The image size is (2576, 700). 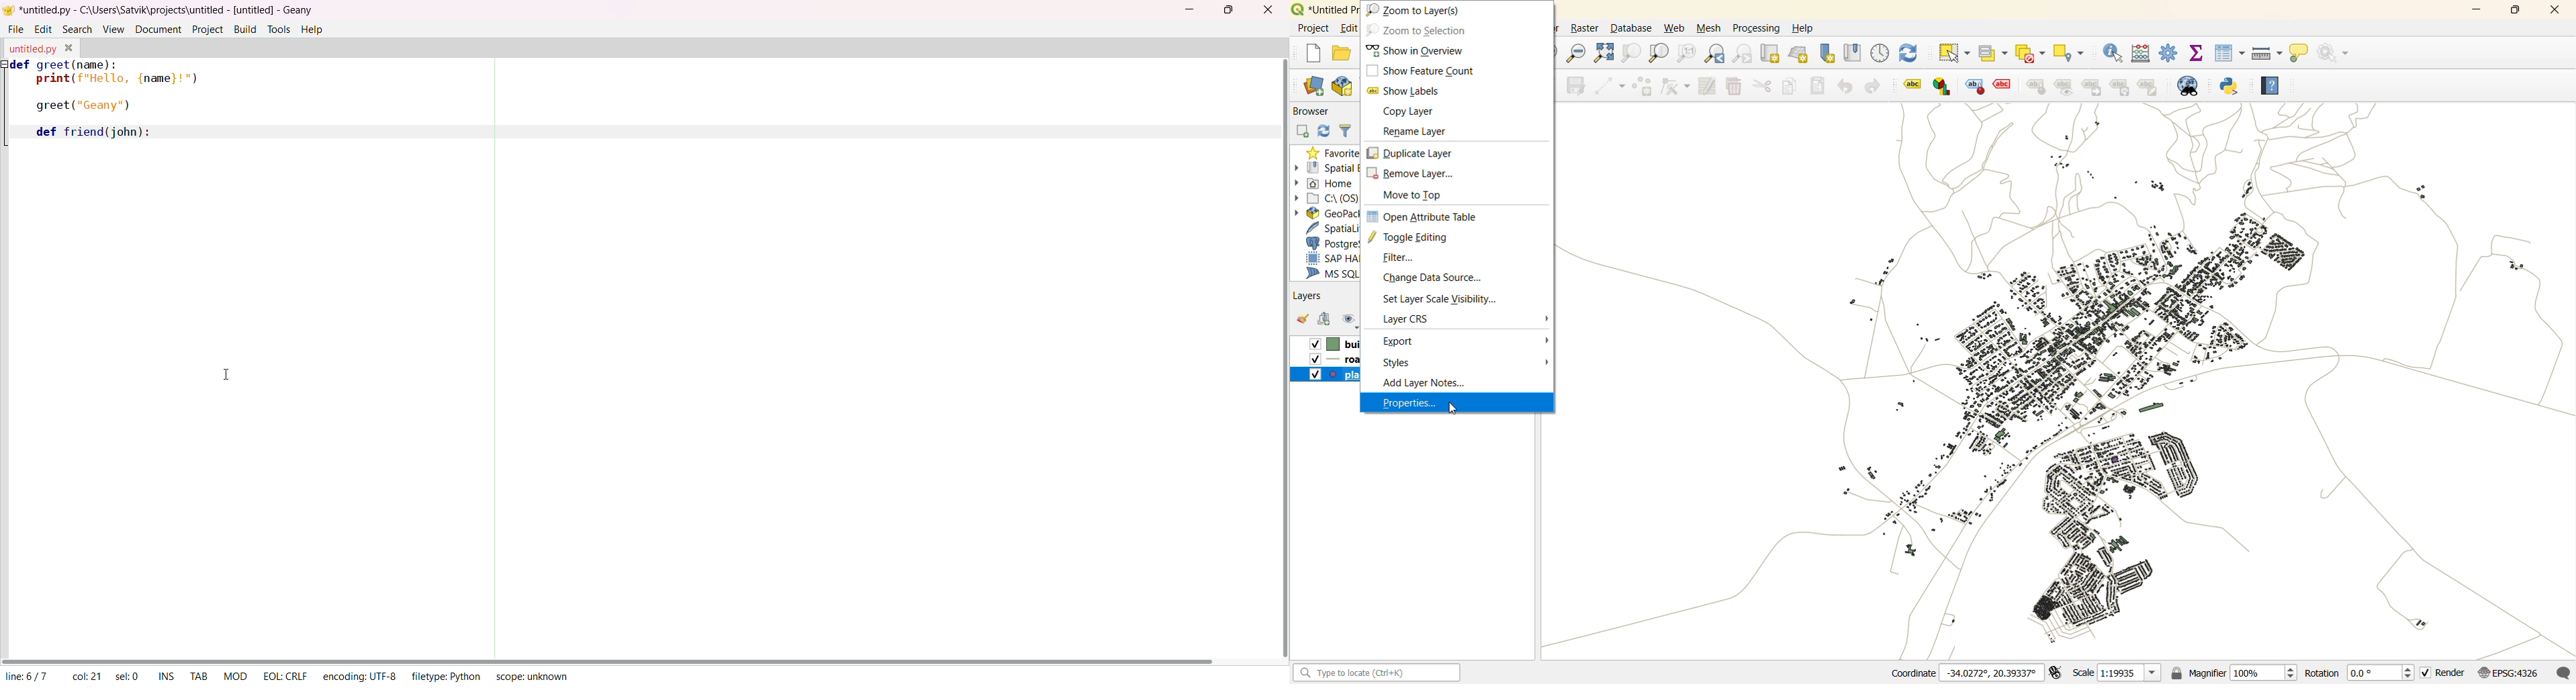 I want to click on toggle editing, so click(x=1423, y=239).